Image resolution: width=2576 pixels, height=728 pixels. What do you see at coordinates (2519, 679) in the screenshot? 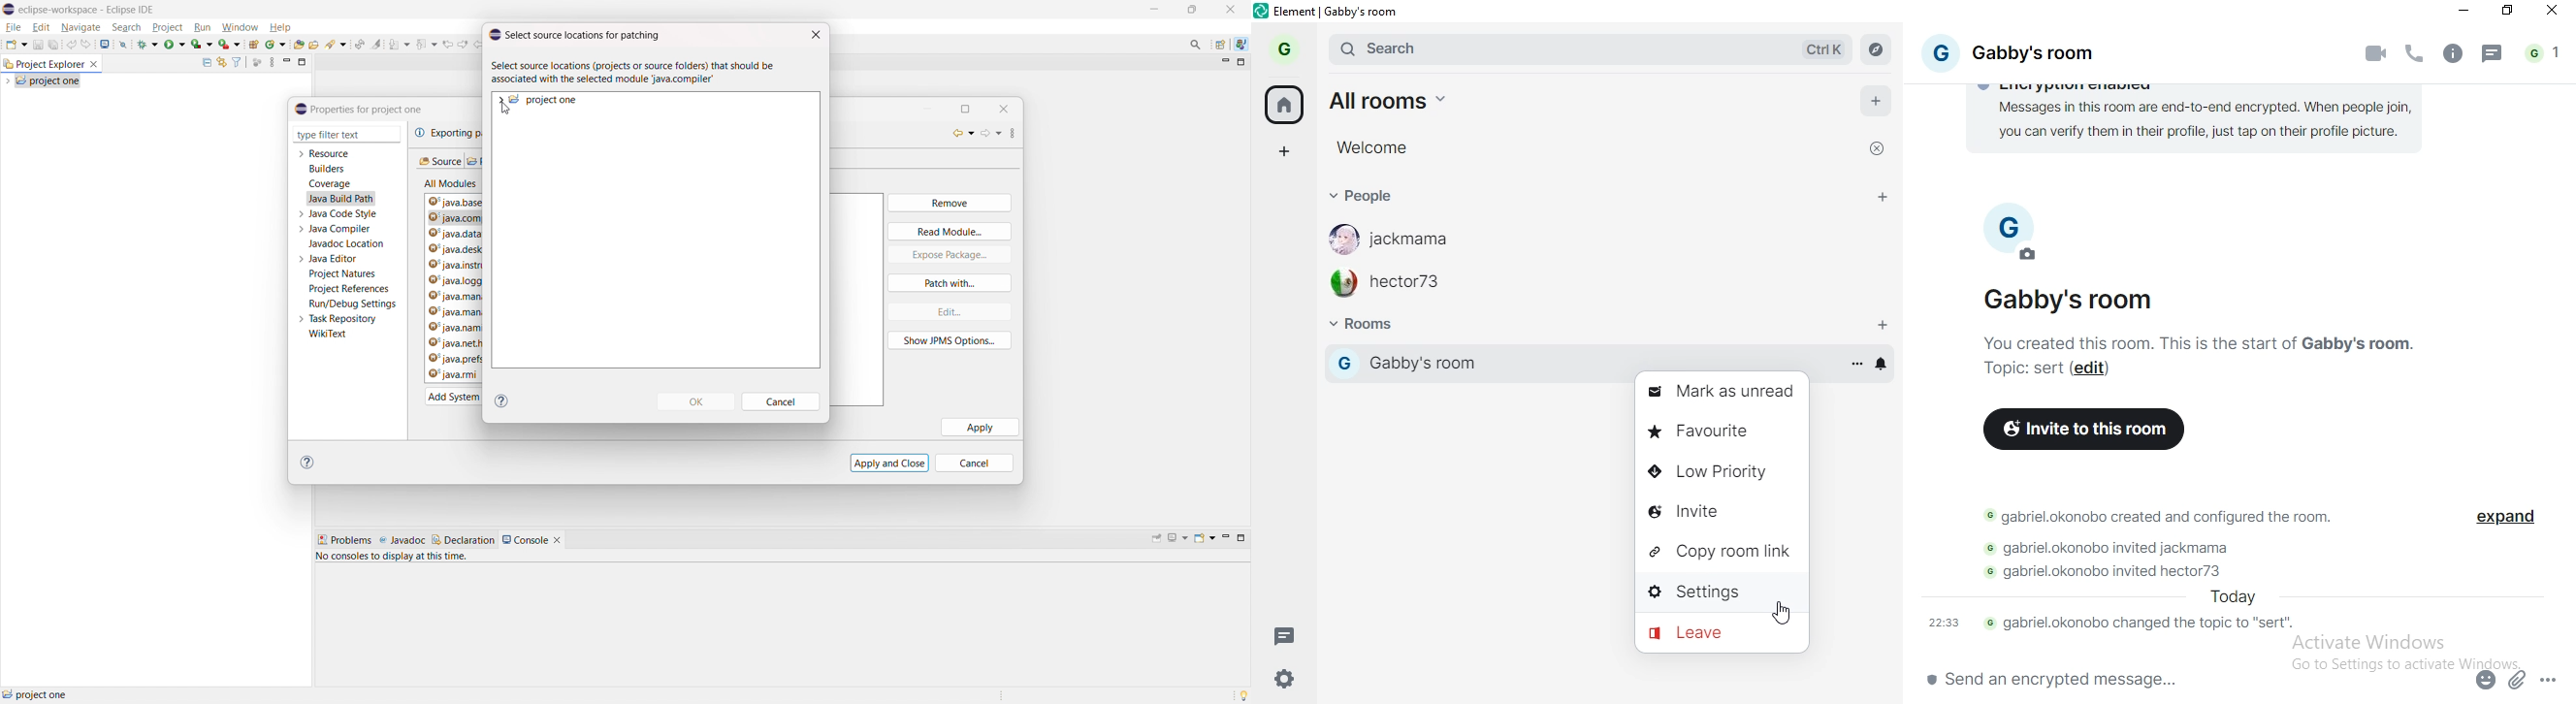
I see `attachment` at bounding box center [2519, 679].